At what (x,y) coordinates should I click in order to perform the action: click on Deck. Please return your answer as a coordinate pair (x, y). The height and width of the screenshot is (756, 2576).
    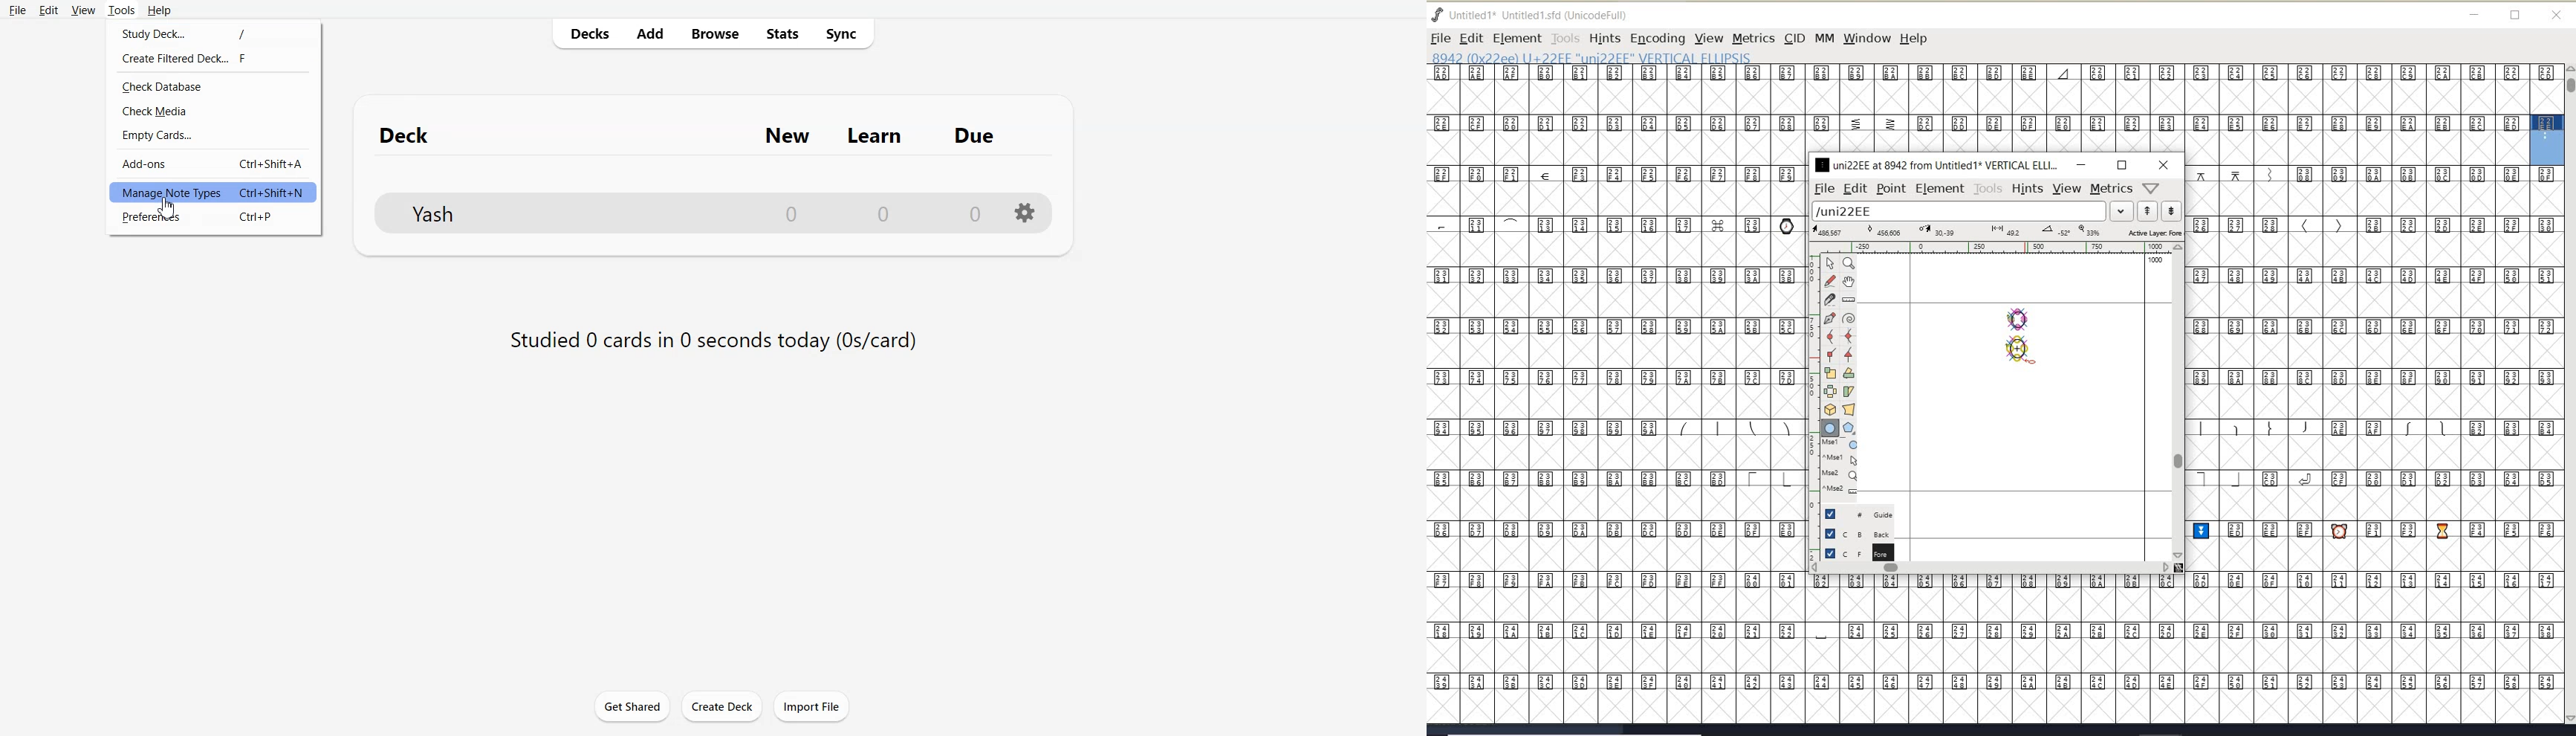
    Looking at the image, I should click on (412, 135).